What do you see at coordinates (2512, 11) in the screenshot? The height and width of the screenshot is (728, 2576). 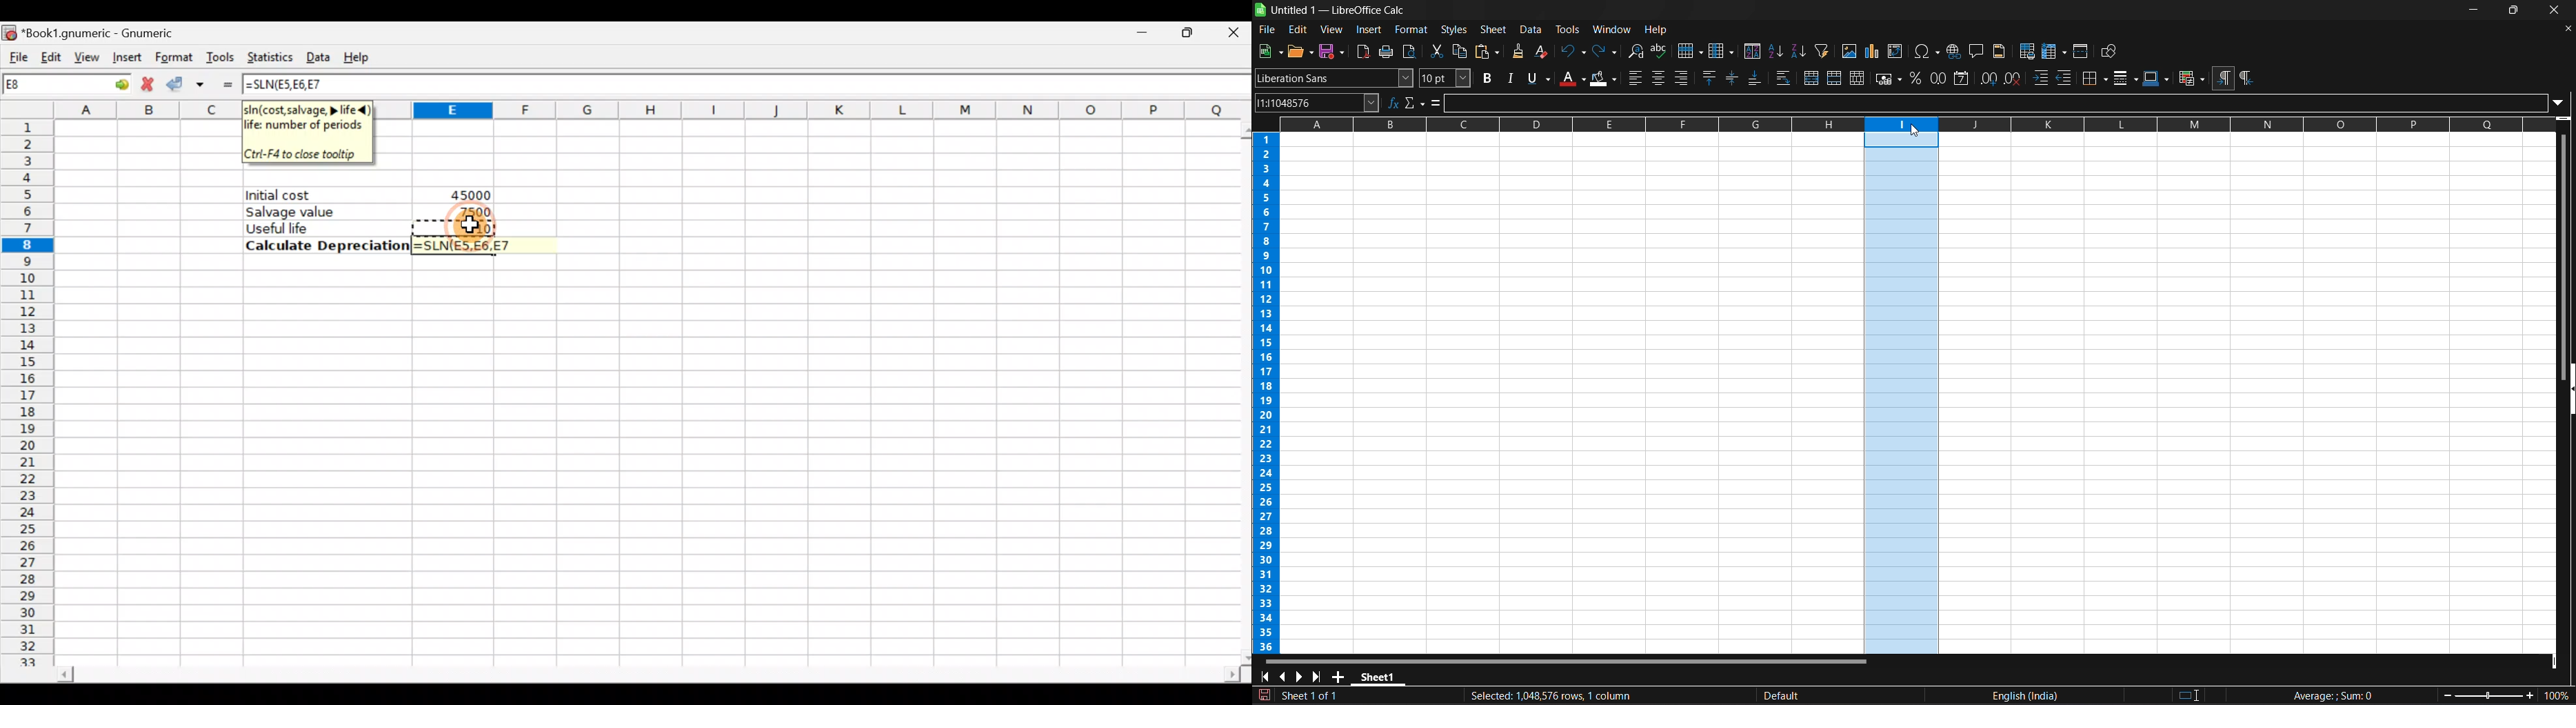 I see `maximize` at bounding box center [2512, 11].